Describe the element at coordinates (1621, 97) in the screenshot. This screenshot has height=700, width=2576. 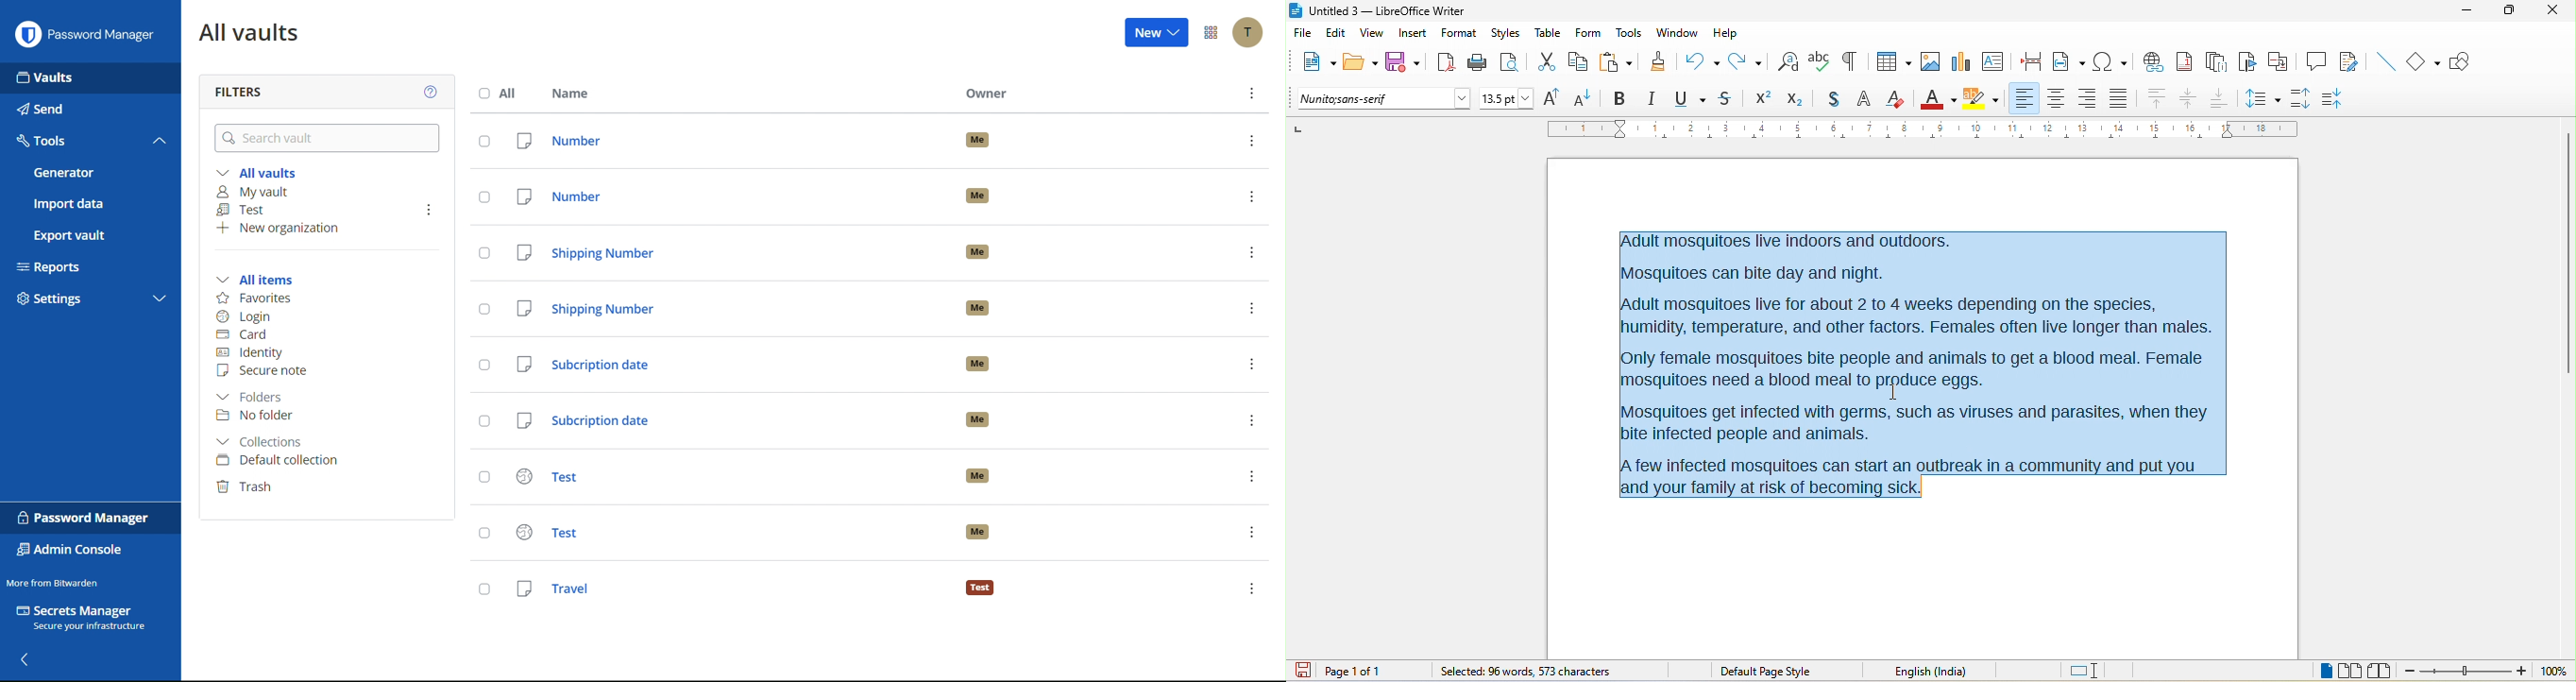
I see `bold` at that location.